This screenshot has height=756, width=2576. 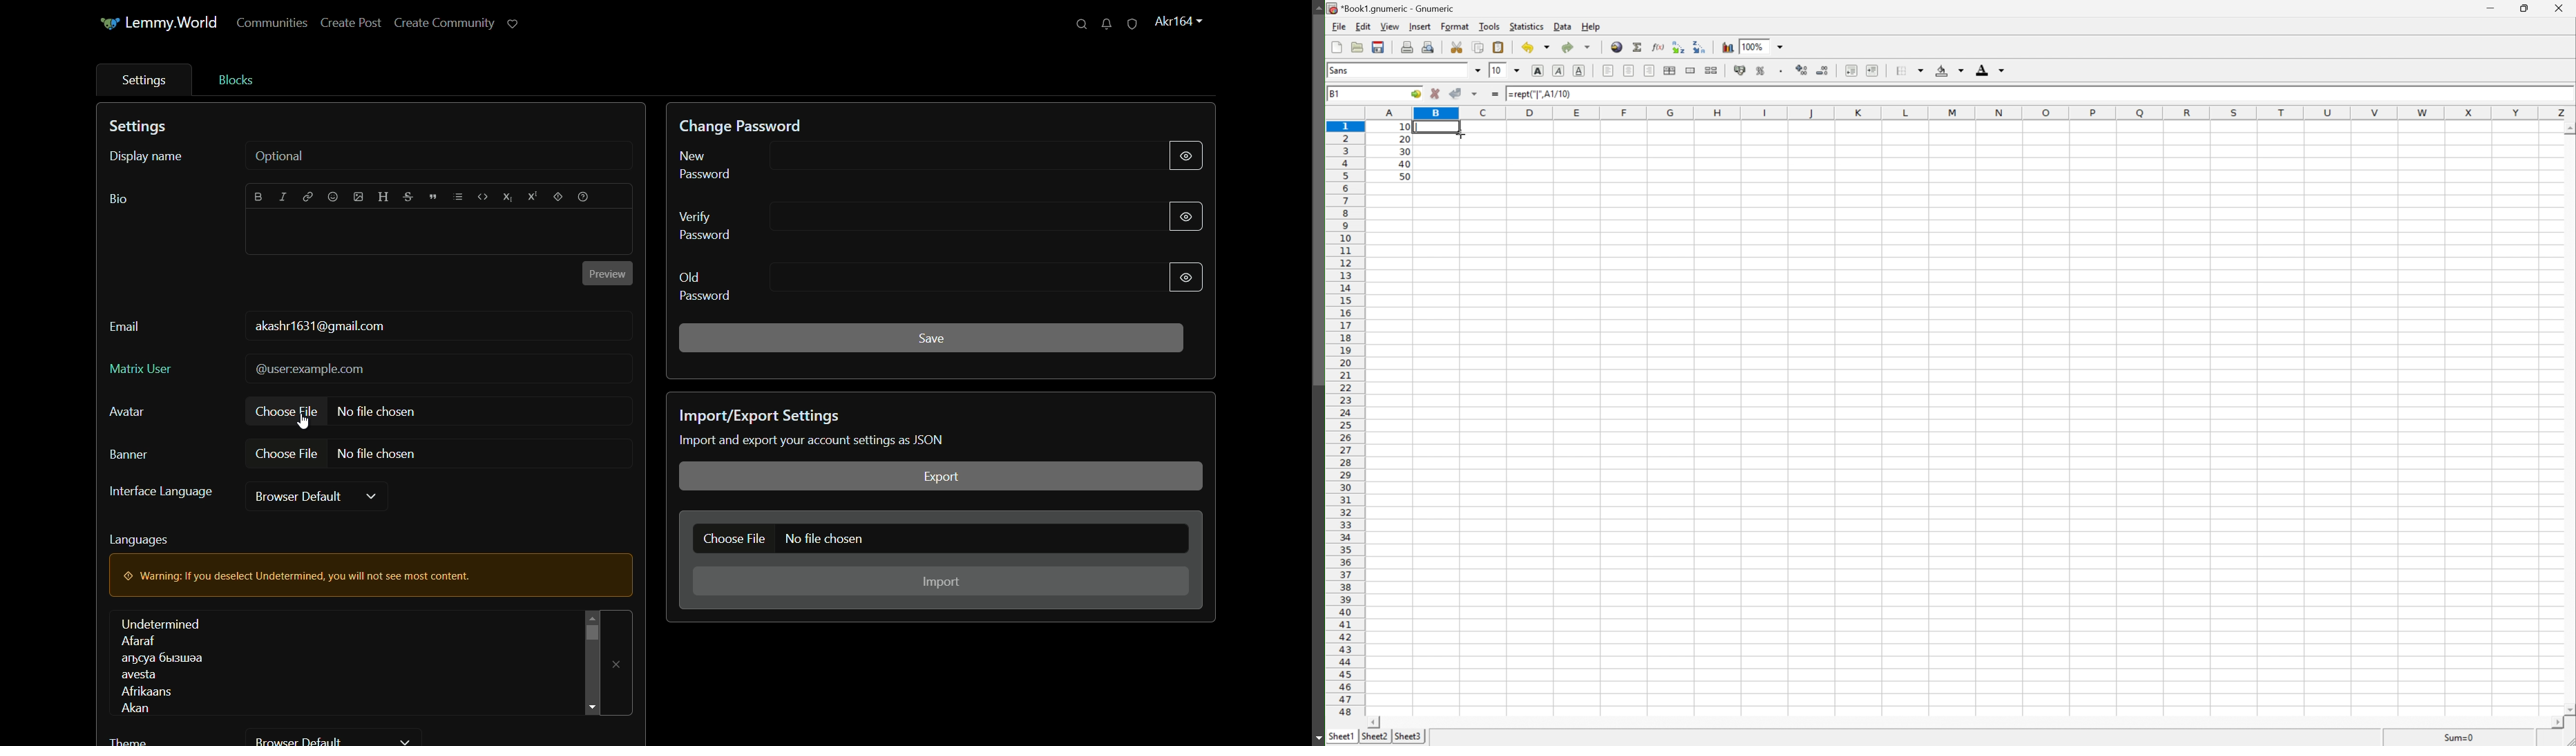 I want to click on remove, so click(x=618, y=664).